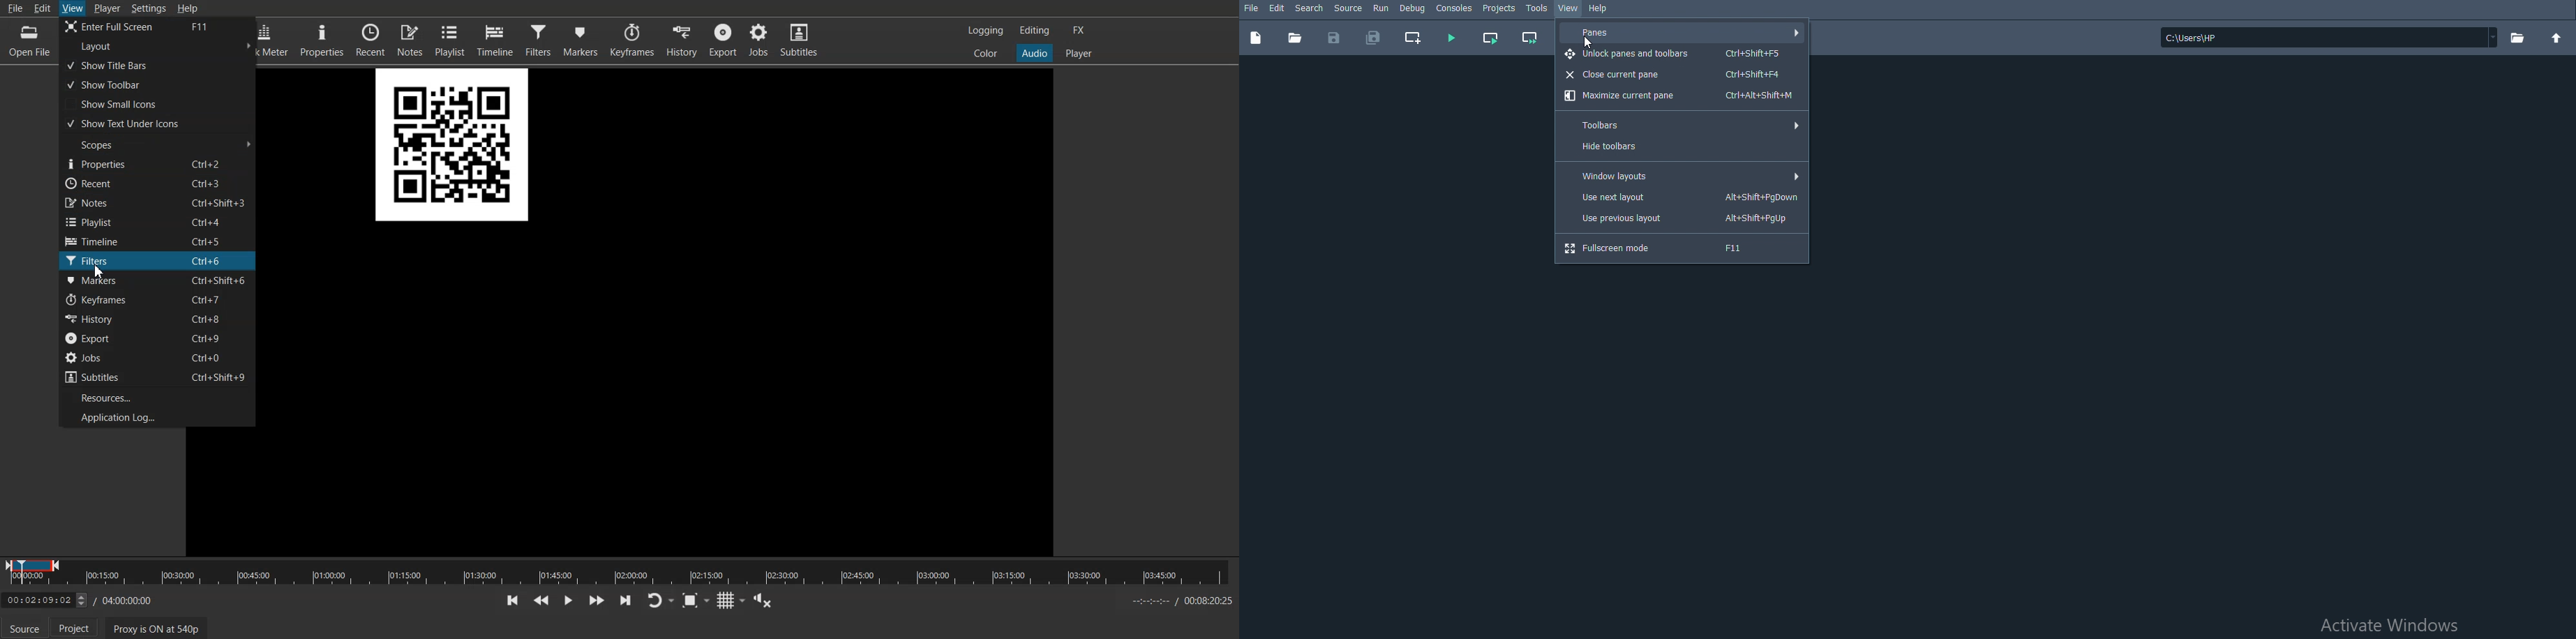 The image size is (2576, 644). Describe the element at coordinates (157, 65) in the screenshot. I see `Show Title Bars` at that location.